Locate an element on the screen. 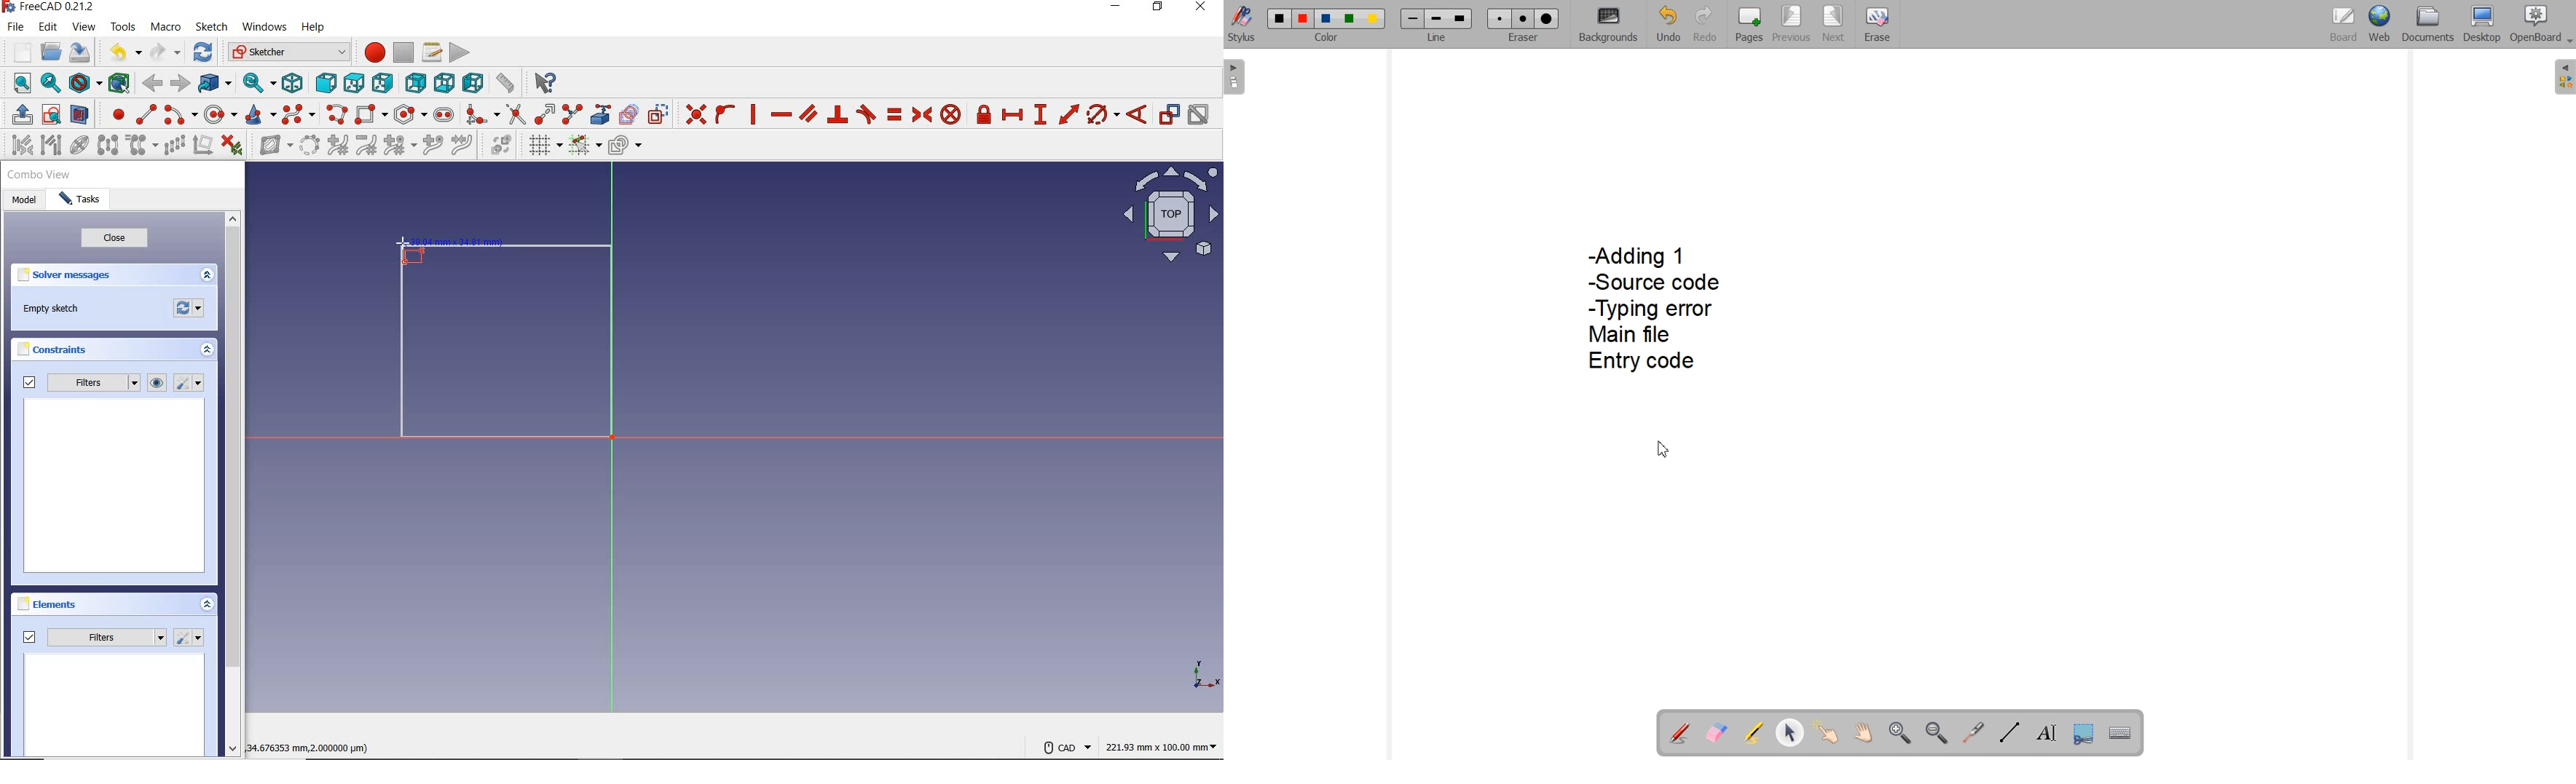  create external geometry is located at coordinates (602, 114).